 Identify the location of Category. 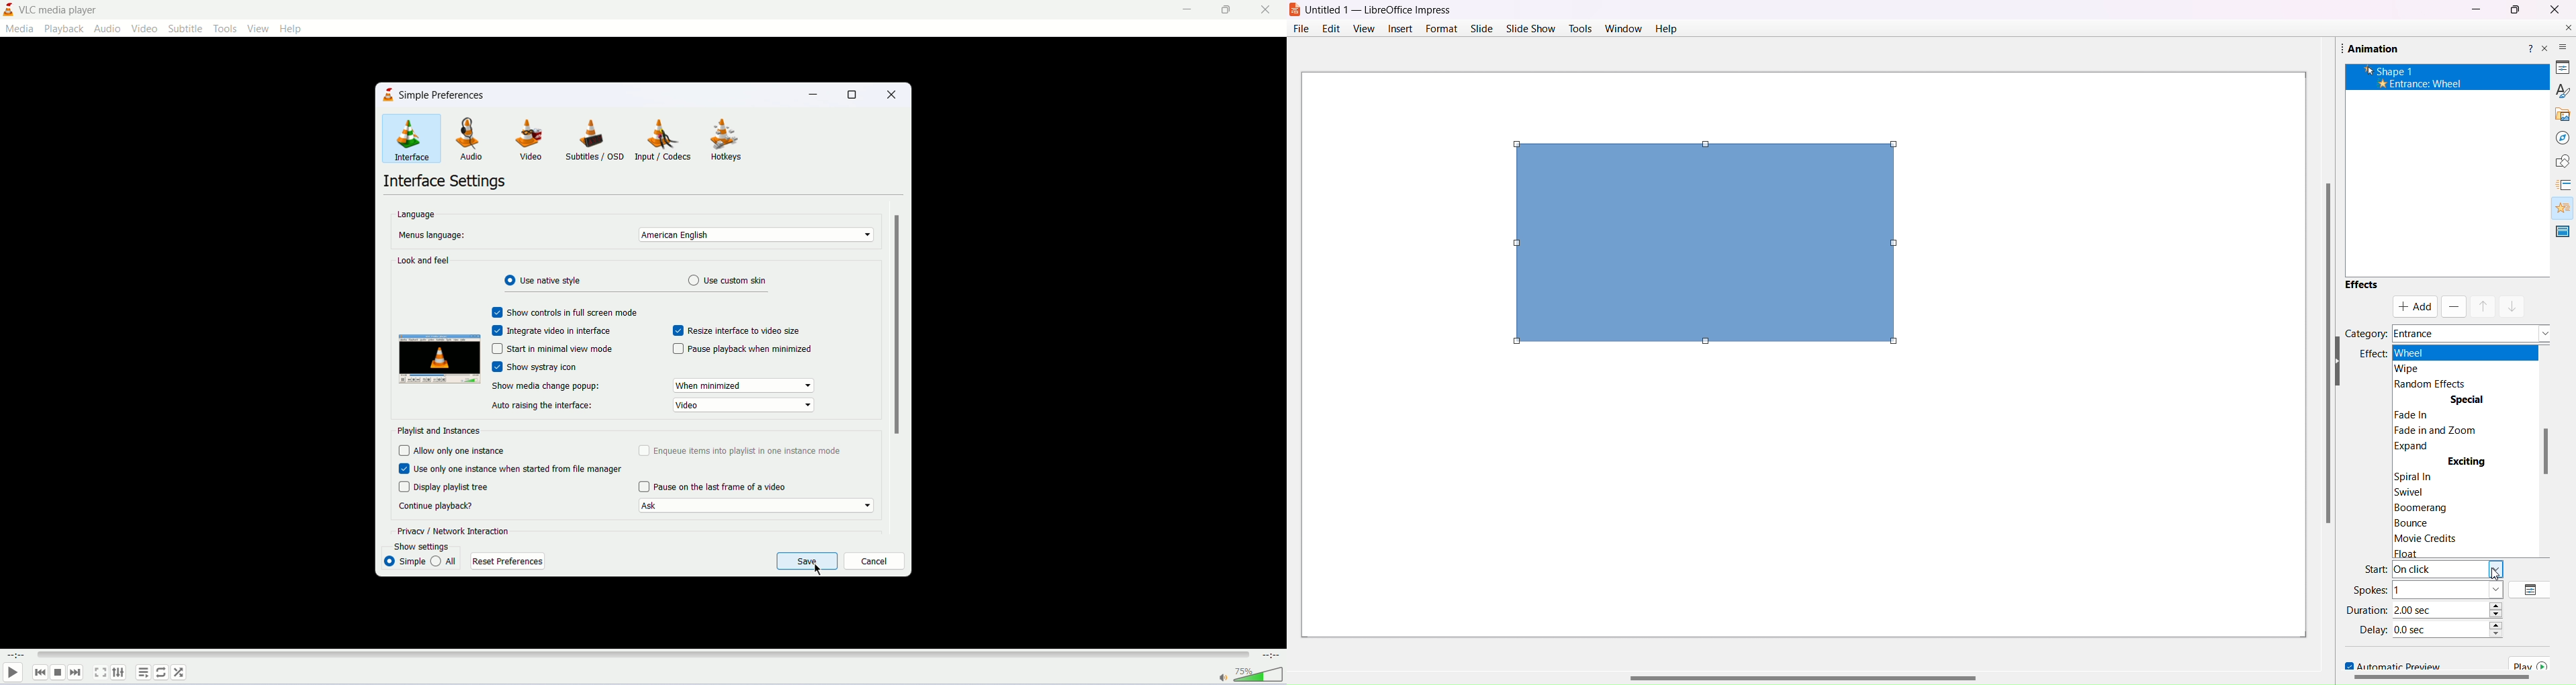
(2366, 332).